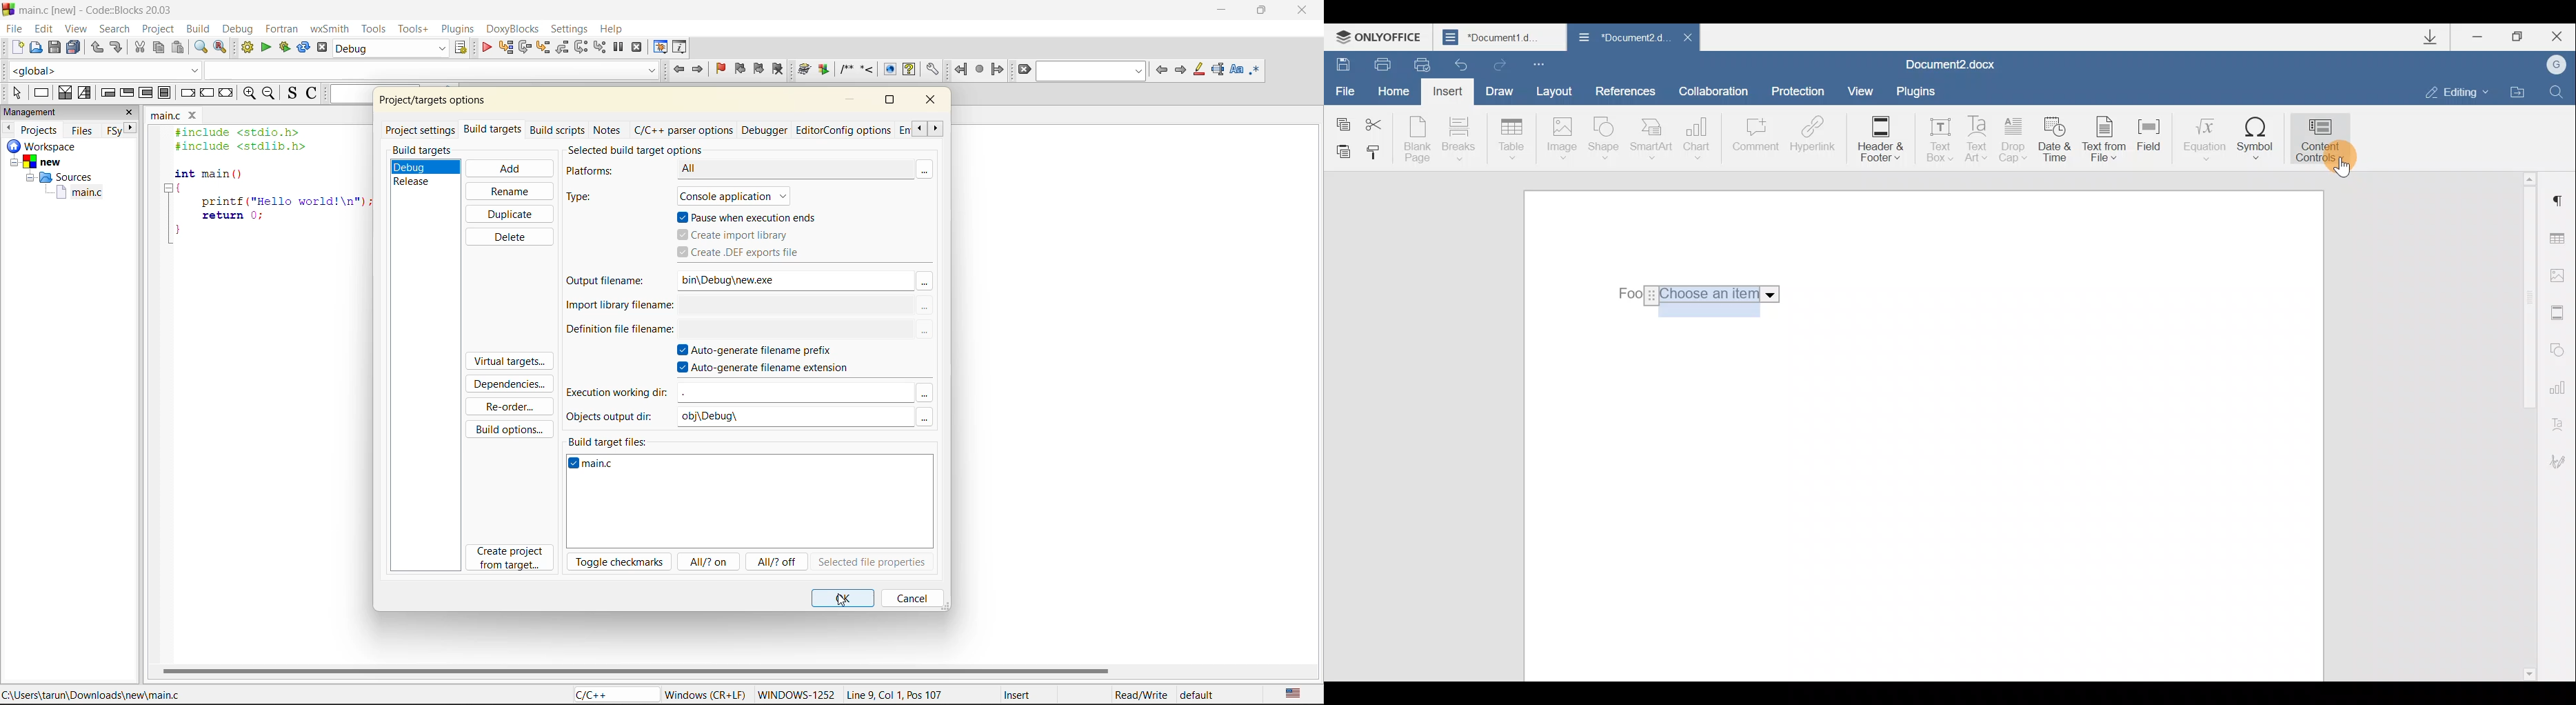 The image size is (2576, 728). What do you see at coordinates (225, 94) in the screenshot?
I see `return instruction` at bounding box center [225, 94].